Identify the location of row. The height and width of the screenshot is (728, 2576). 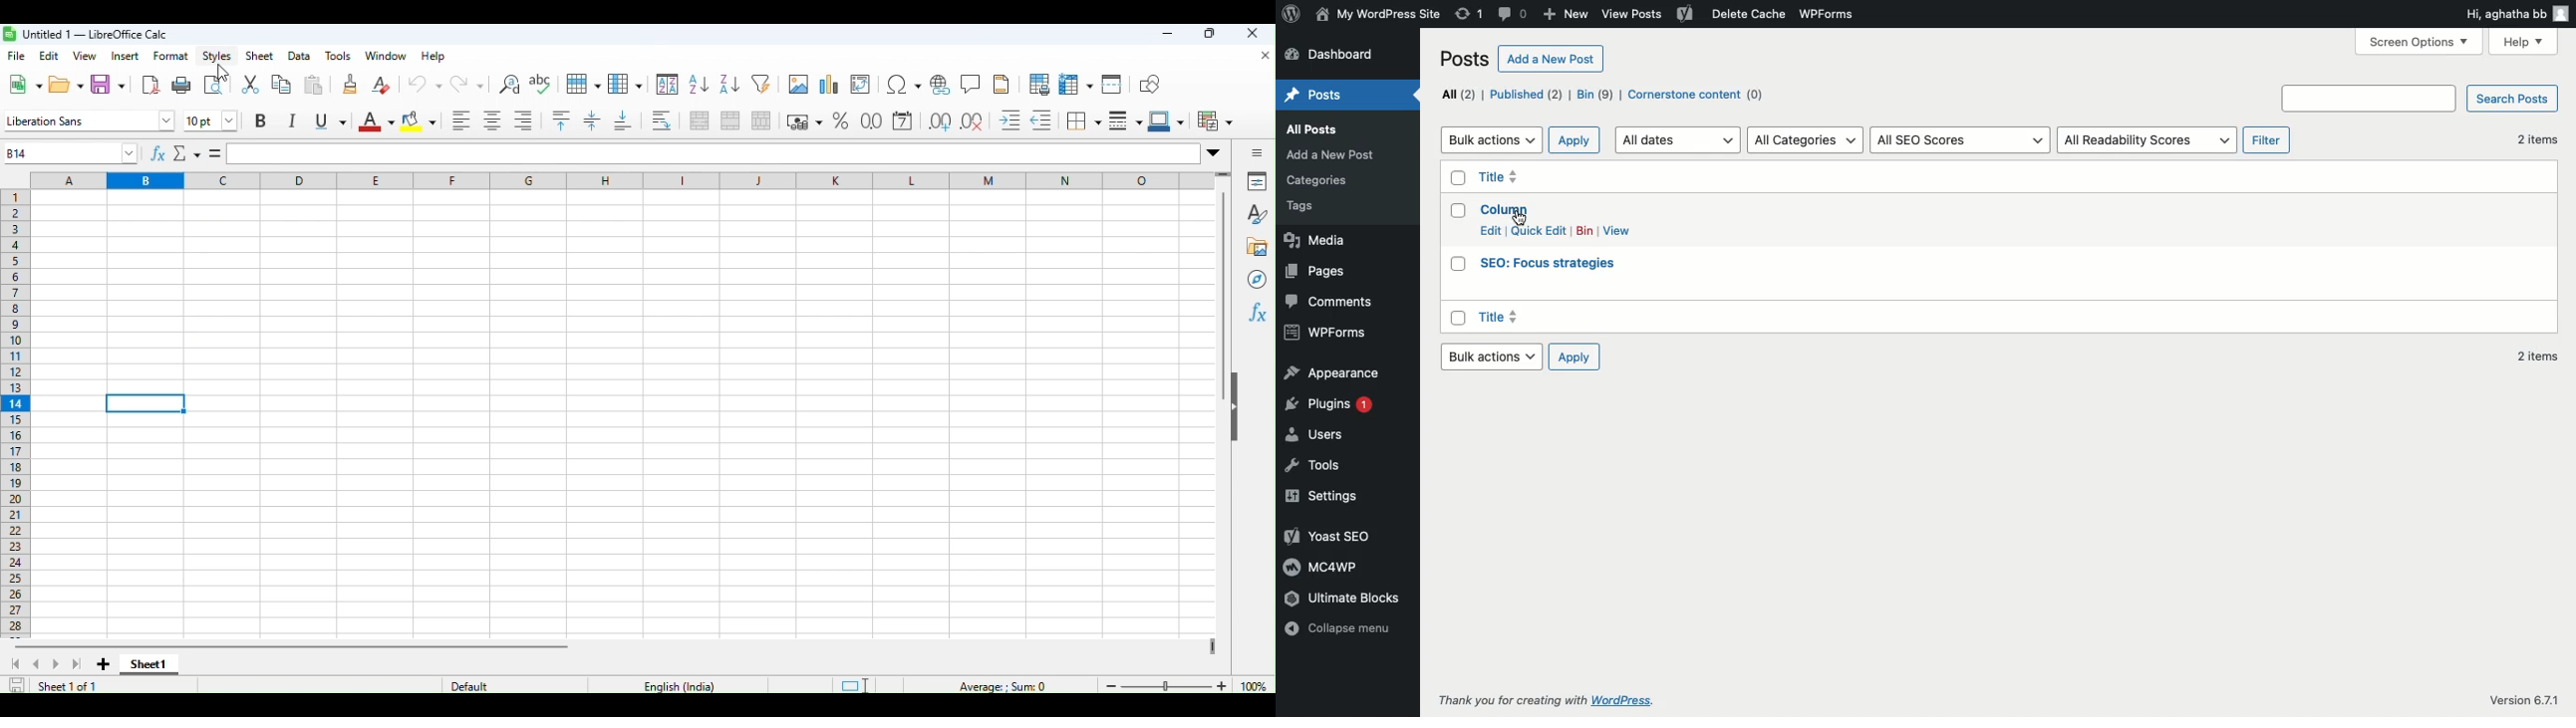
(580, 84).